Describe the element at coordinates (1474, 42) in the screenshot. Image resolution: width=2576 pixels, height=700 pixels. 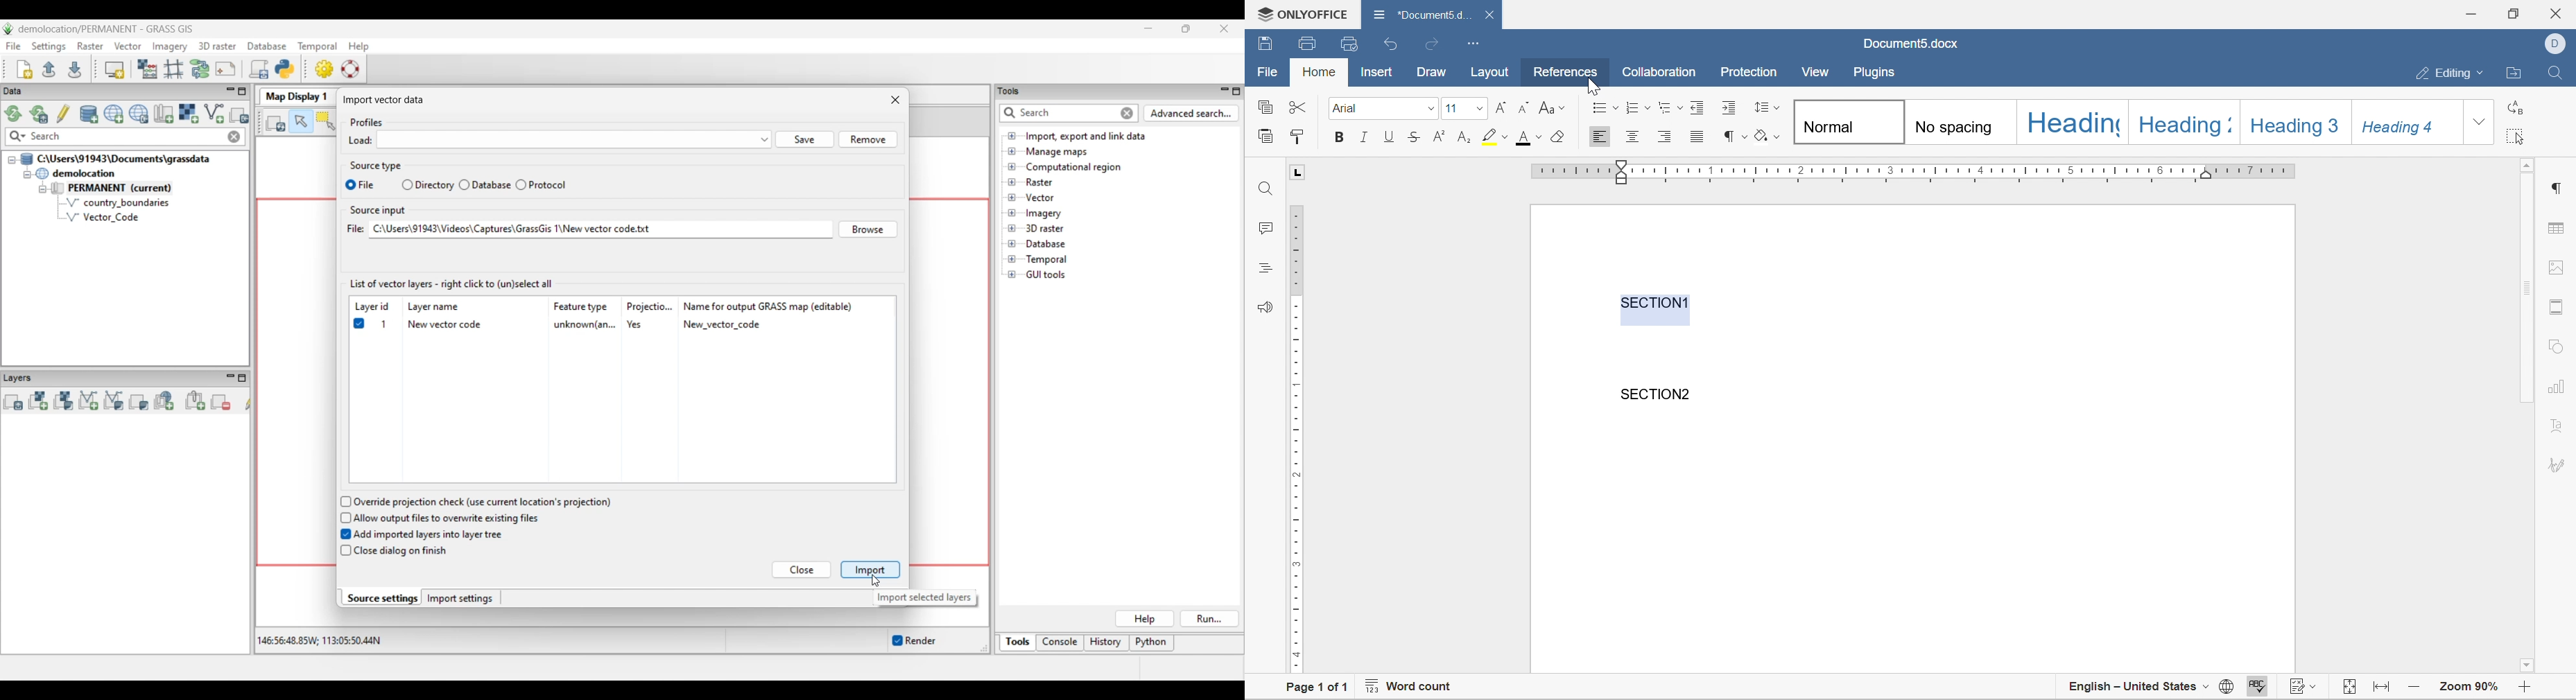
I see `customize quick access toolbar` at that location.